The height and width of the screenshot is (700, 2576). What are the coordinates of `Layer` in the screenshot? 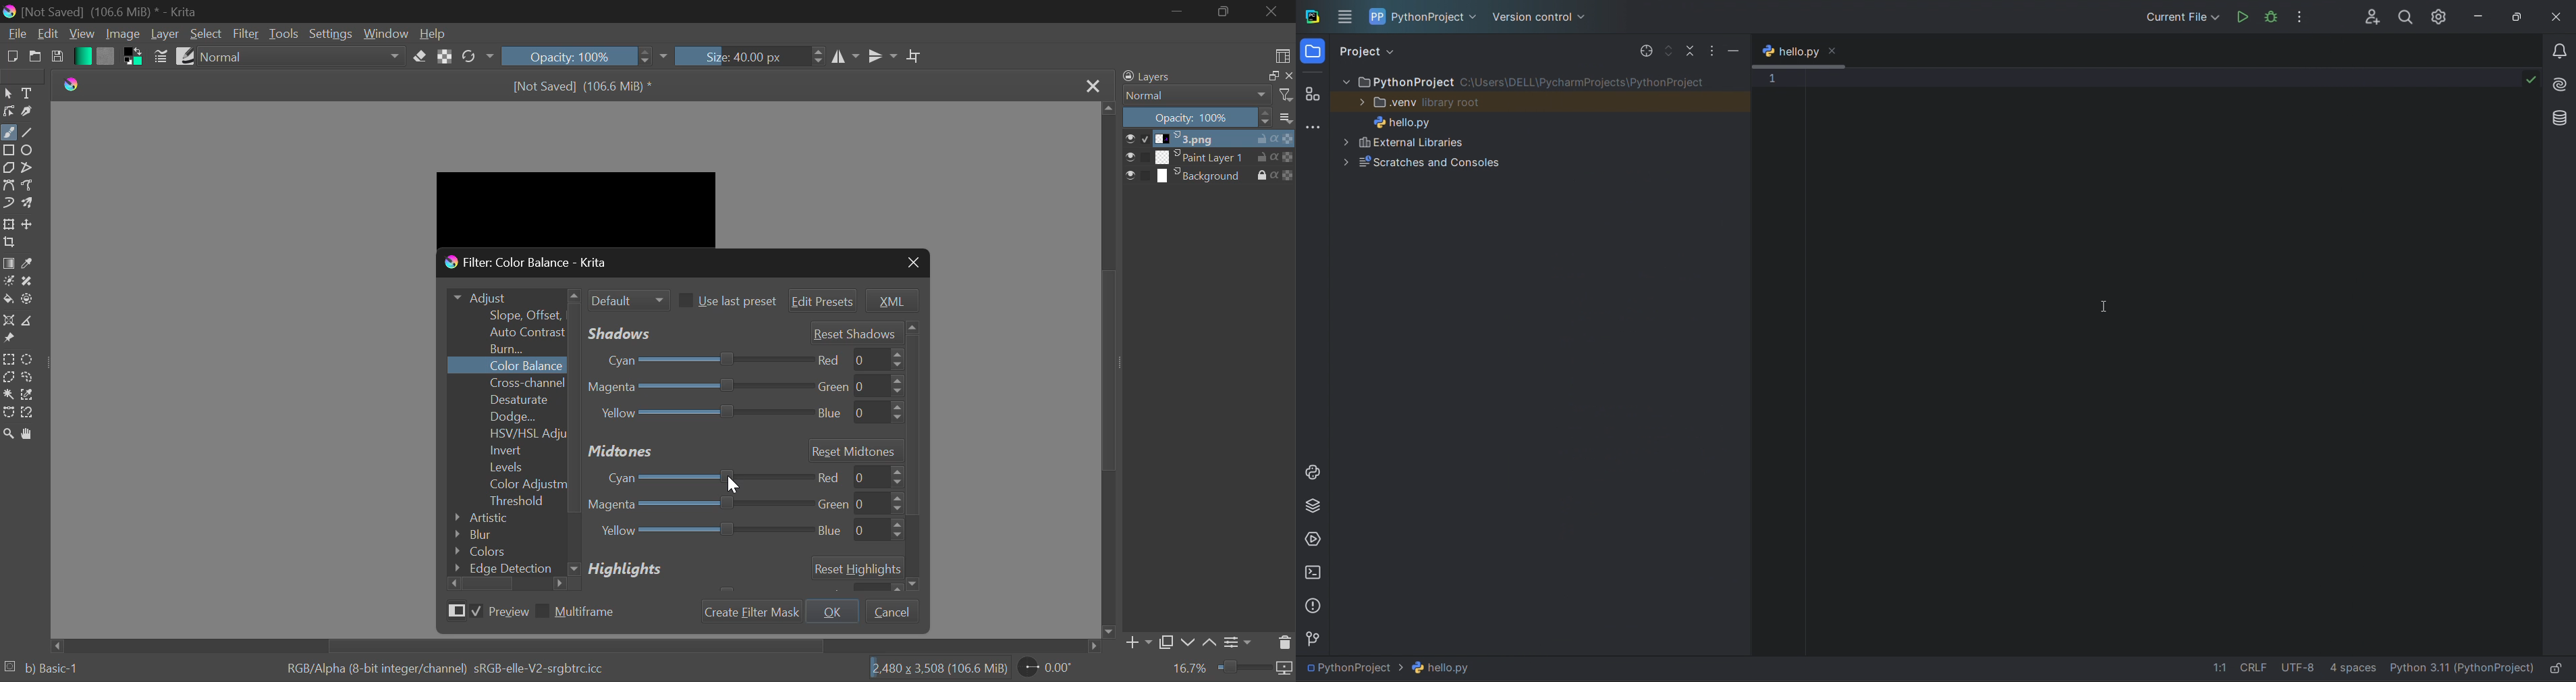 It's located at (165, 35).